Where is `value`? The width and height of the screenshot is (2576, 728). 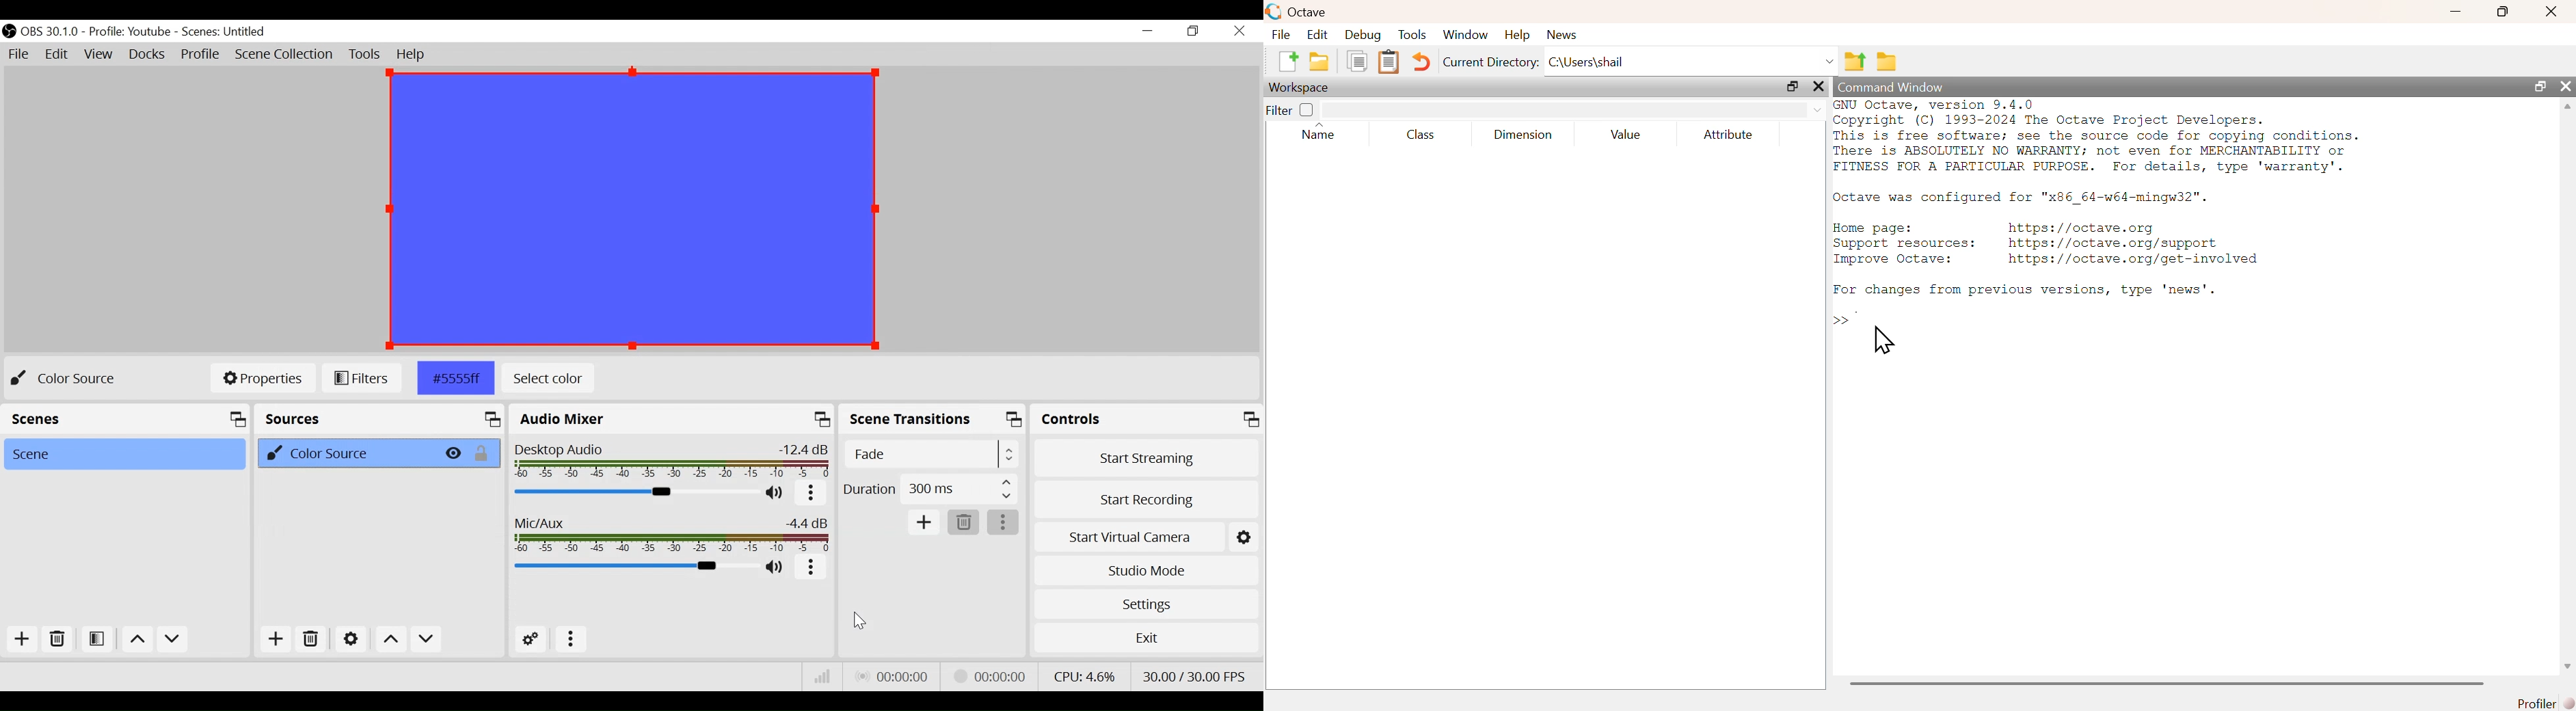 value is located at coordinates (1626, 135).